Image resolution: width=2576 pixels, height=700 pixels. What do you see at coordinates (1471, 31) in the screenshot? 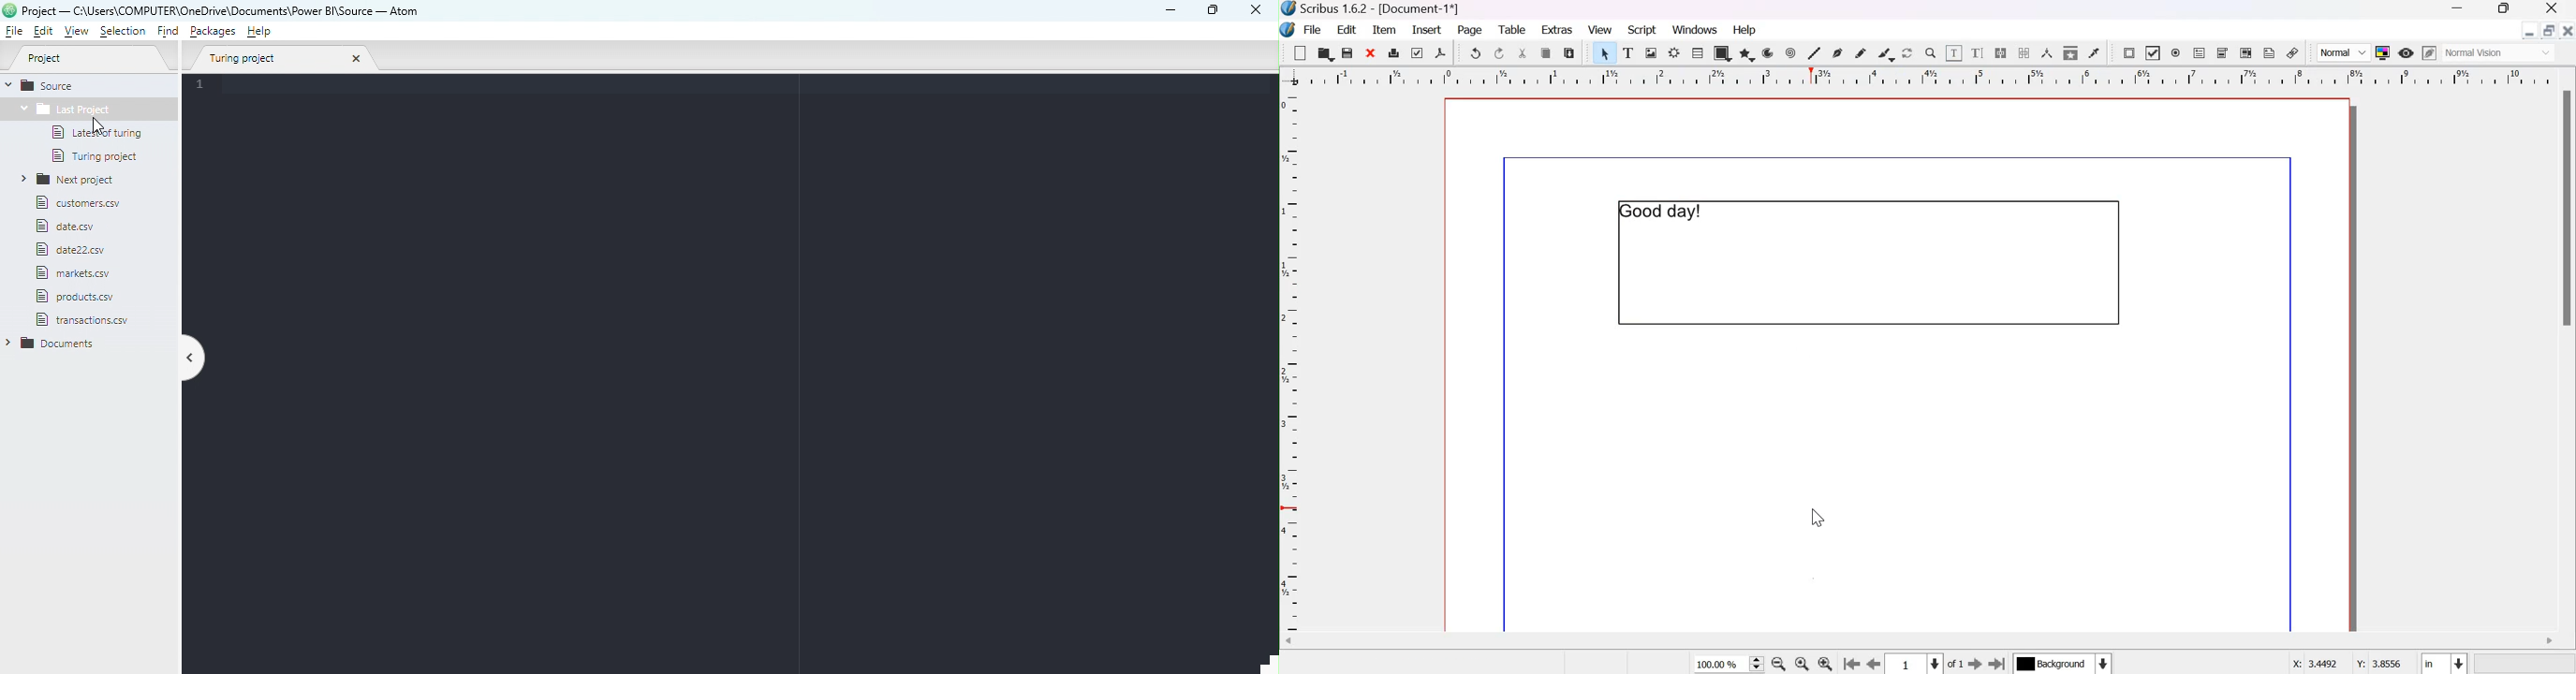
I see `page` at bounding box center [1471, 31].